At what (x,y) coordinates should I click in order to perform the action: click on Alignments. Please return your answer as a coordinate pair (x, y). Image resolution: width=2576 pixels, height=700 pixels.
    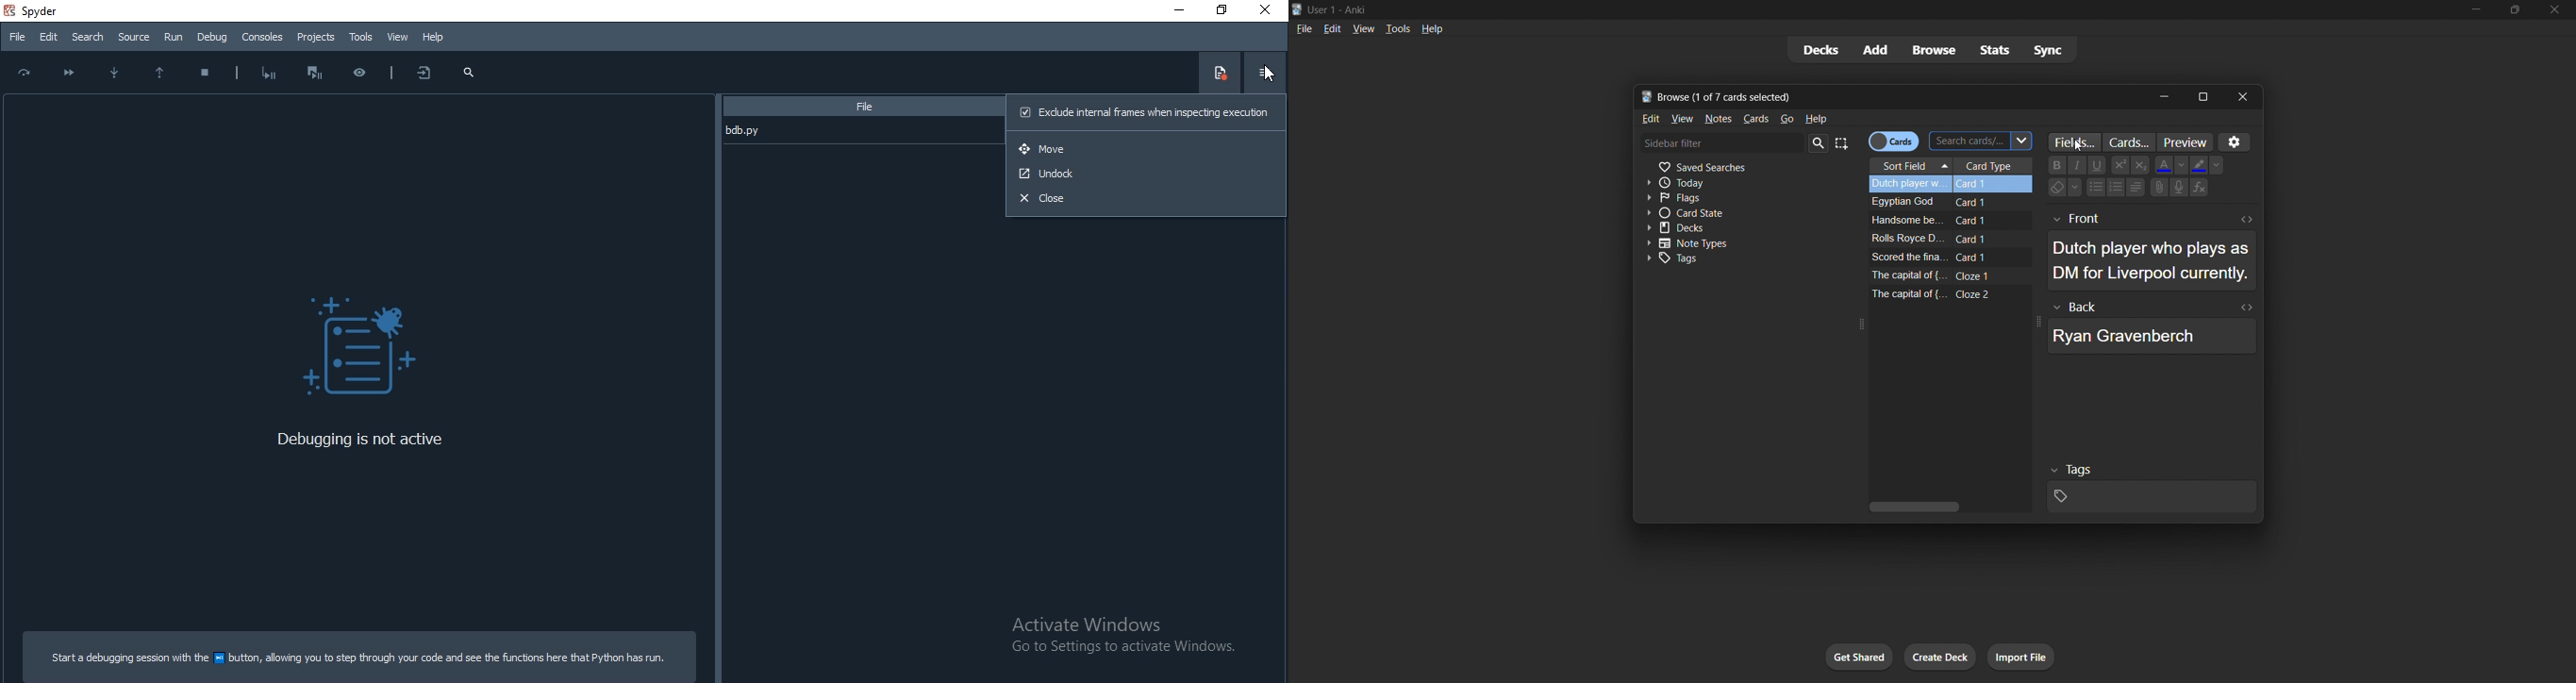
    Looking at the image, I should click on (2136, 188).